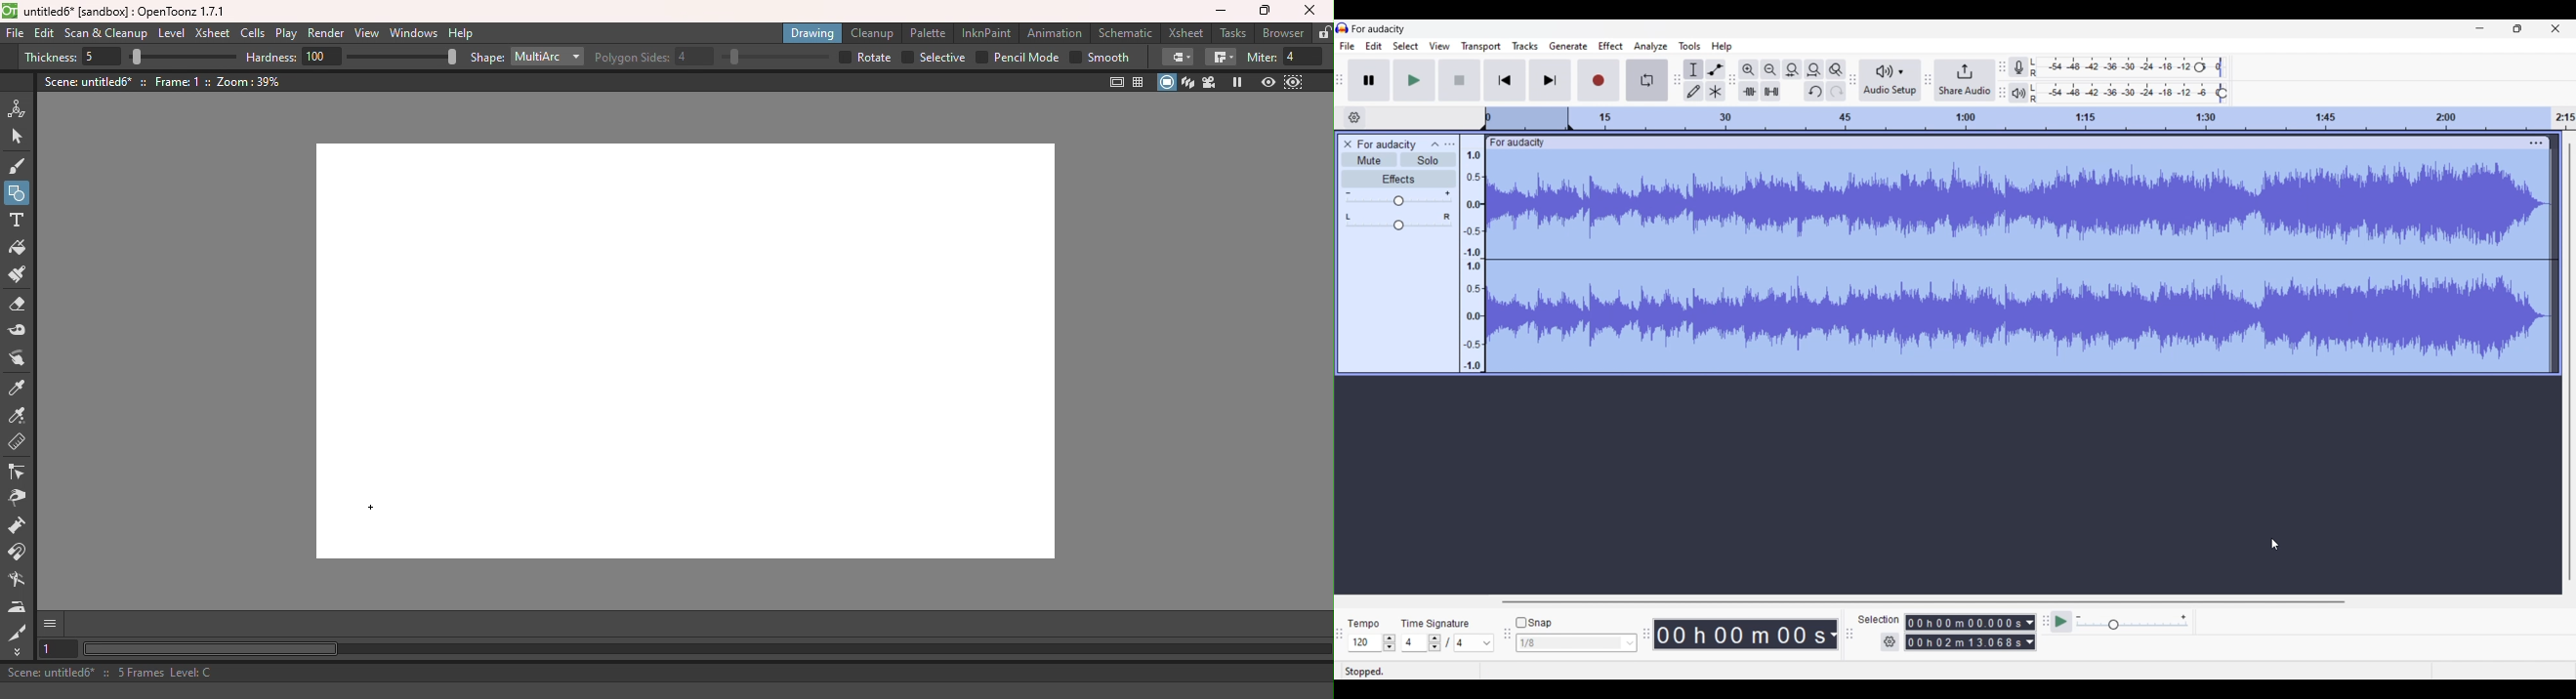 This screenshot has height=700, width=2576. What do you see at coordinates (182, 56) in the screenshot?
I see `Thickness bar` at bounding box center [182, 56].